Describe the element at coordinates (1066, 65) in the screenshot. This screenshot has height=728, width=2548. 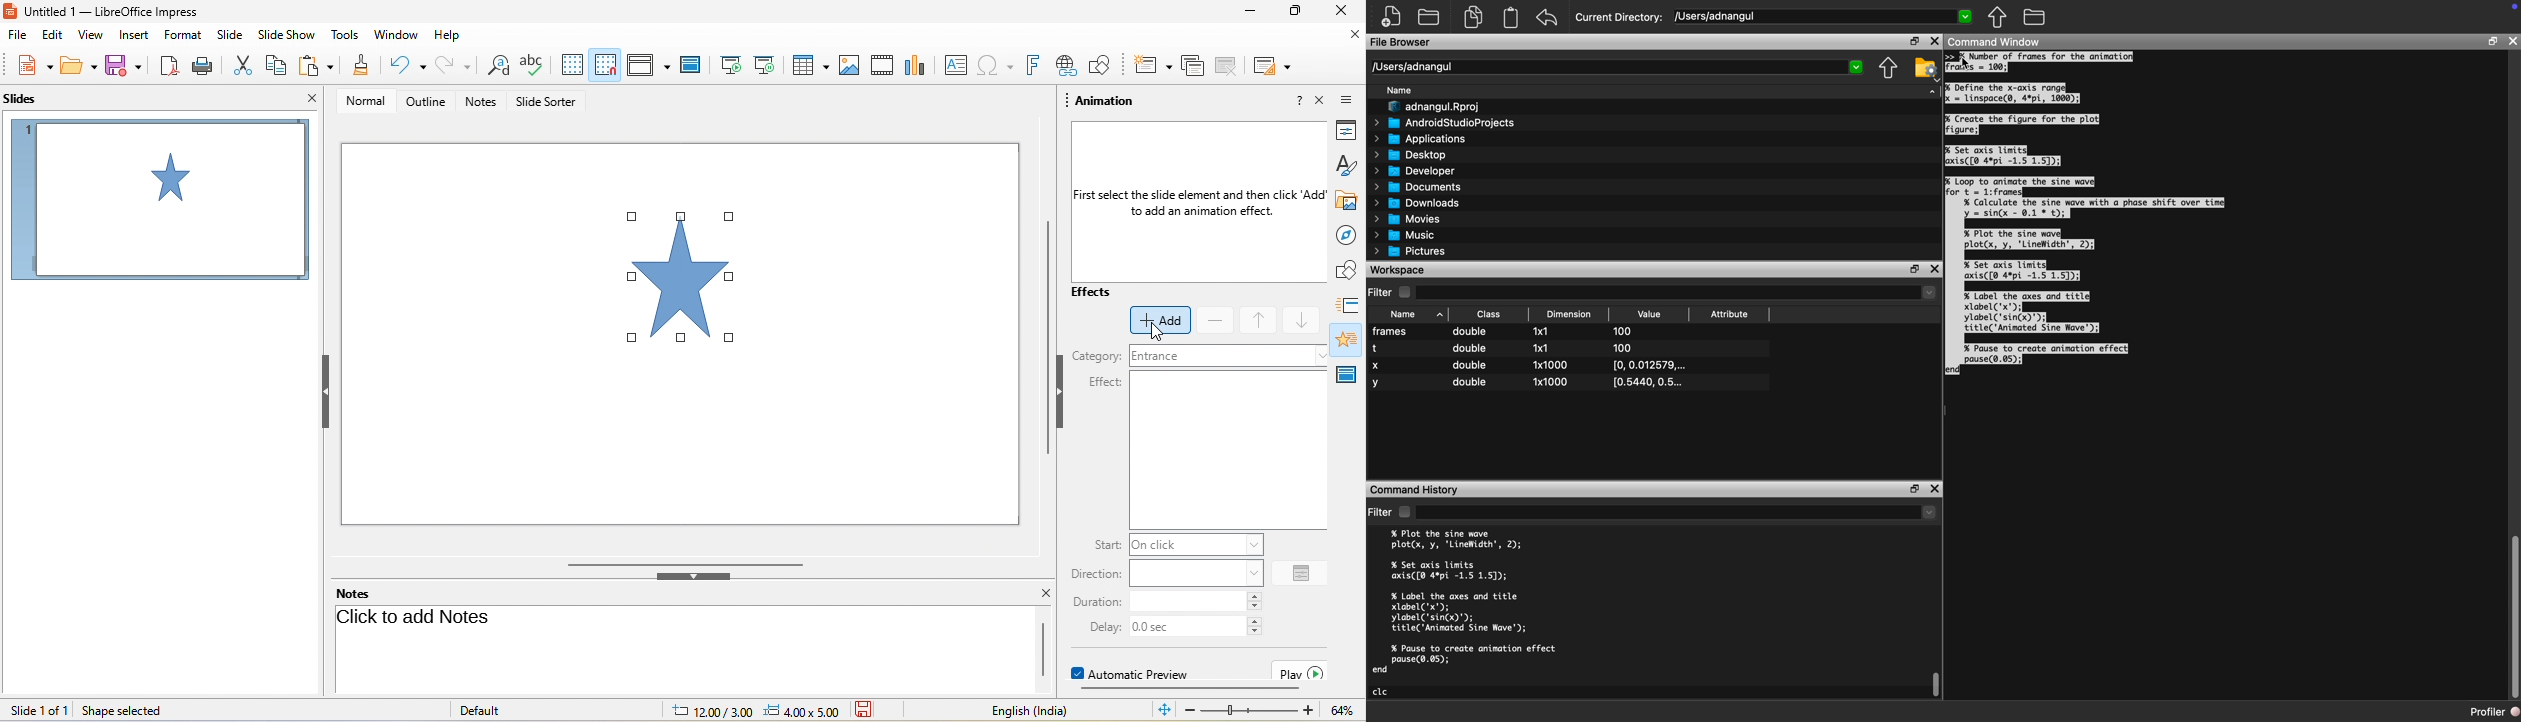
I see `hyperlink` at that location.